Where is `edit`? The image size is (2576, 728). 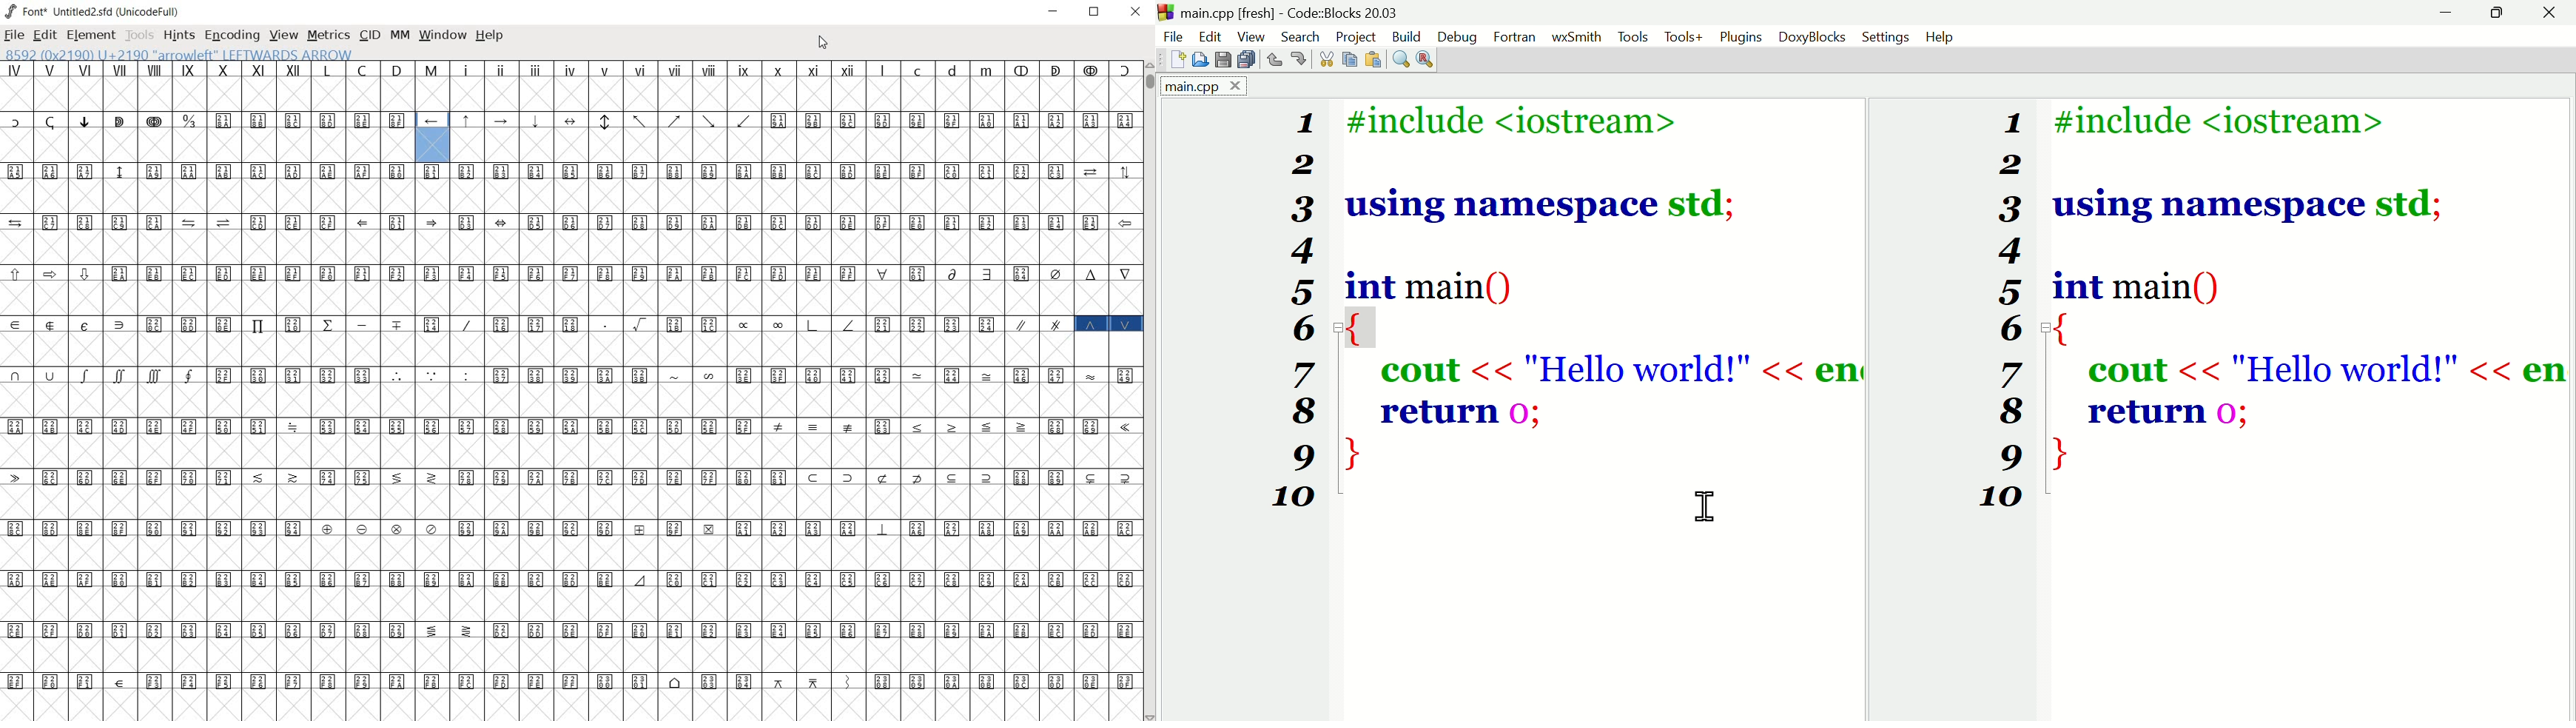 edit is located at coordinates (44, 36).